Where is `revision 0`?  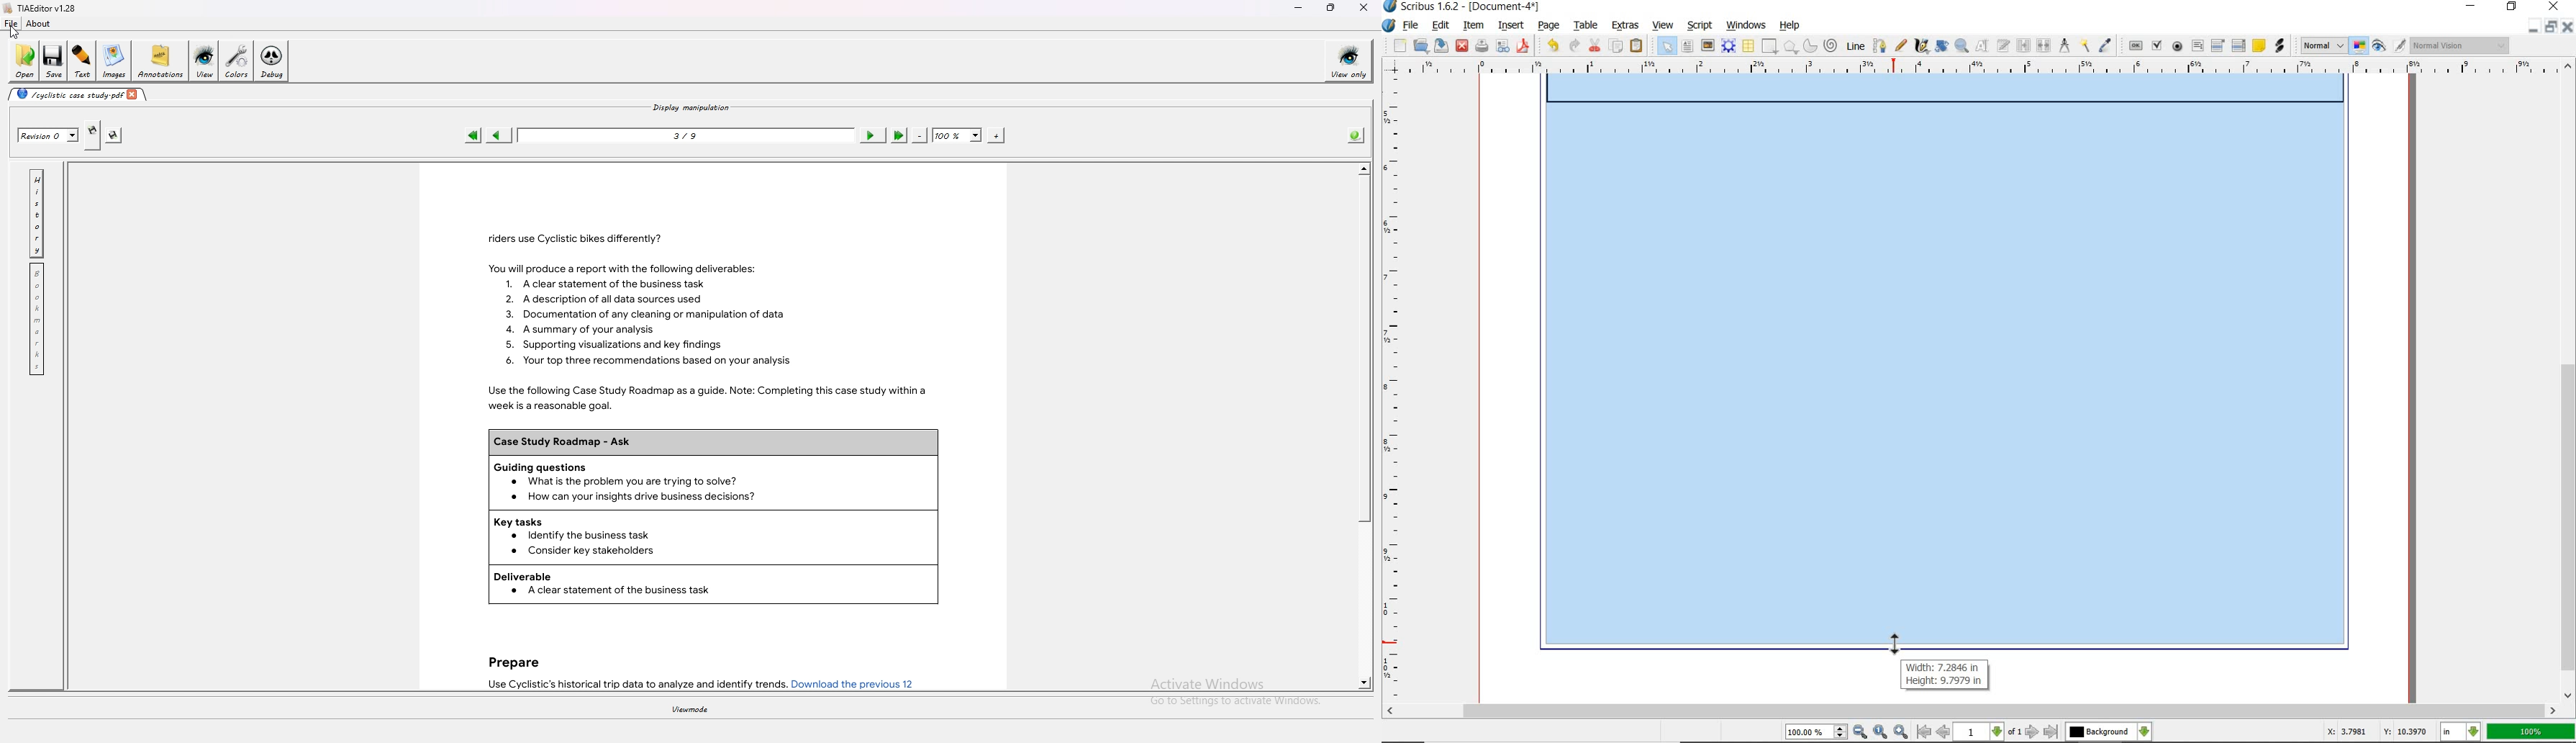
revision 0 is located at coordinates (47, 135).